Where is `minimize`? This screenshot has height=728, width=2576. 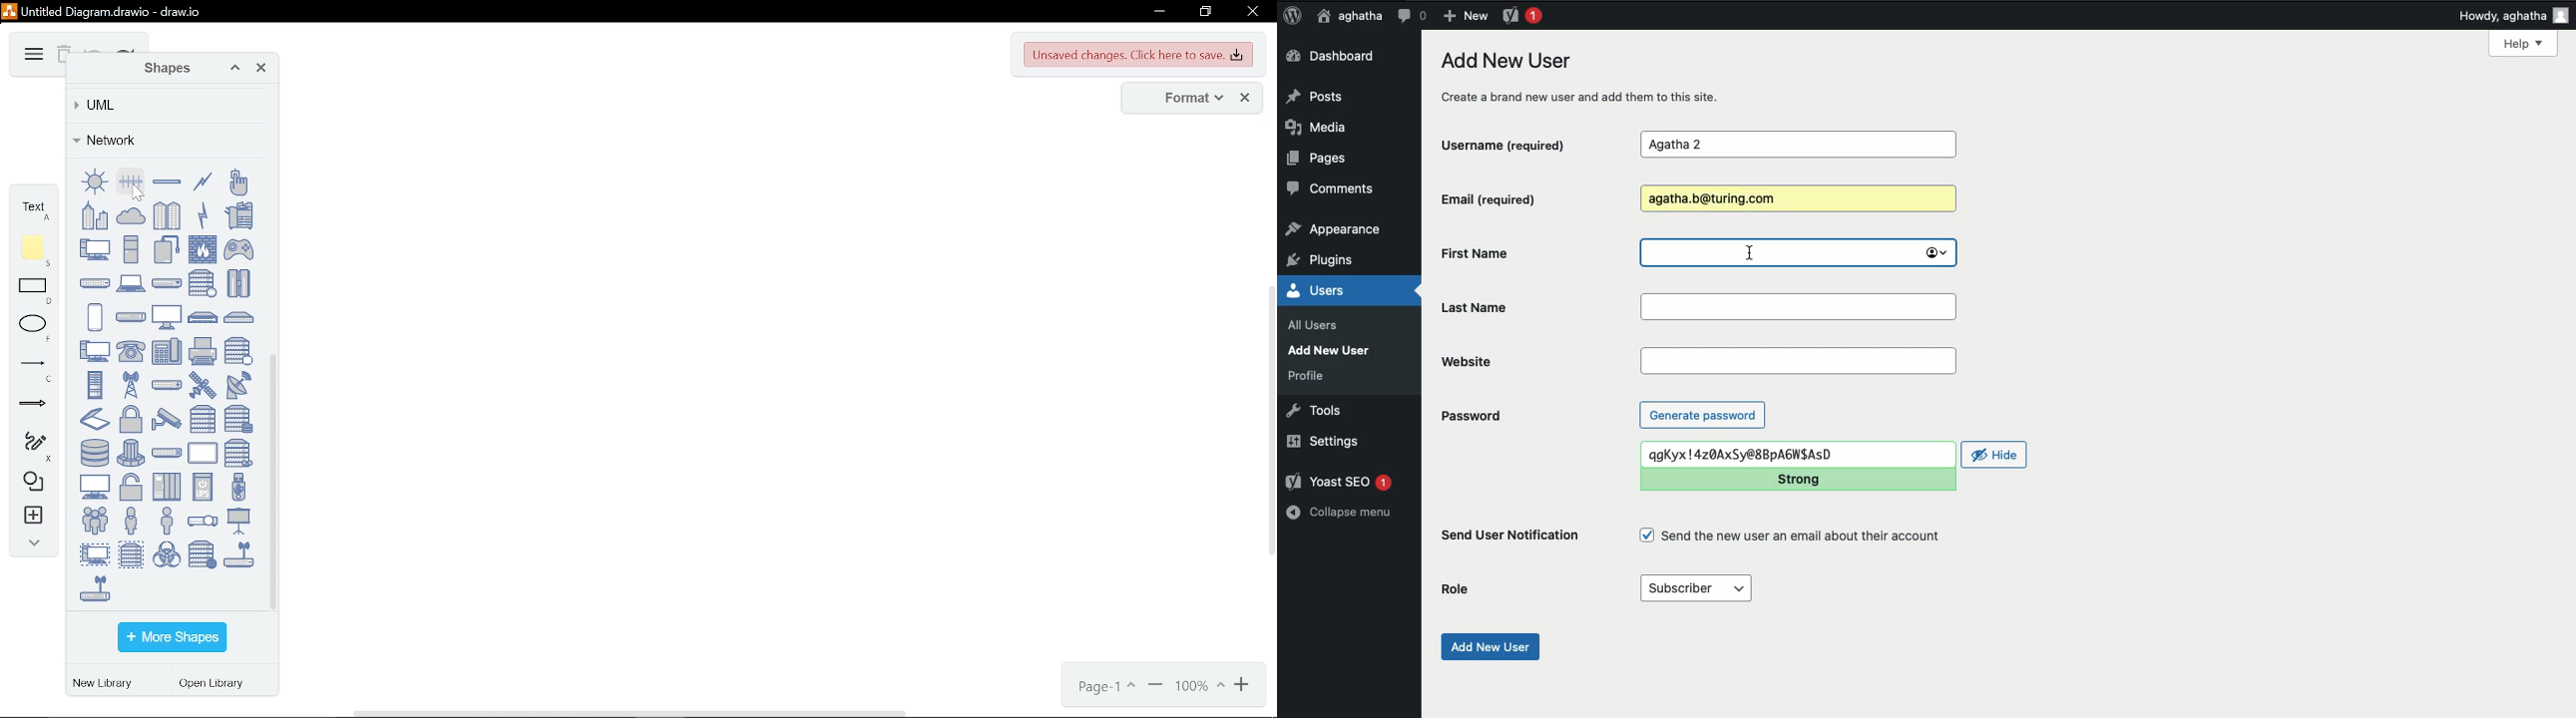
minimize is located at coordinates (1157, 12).